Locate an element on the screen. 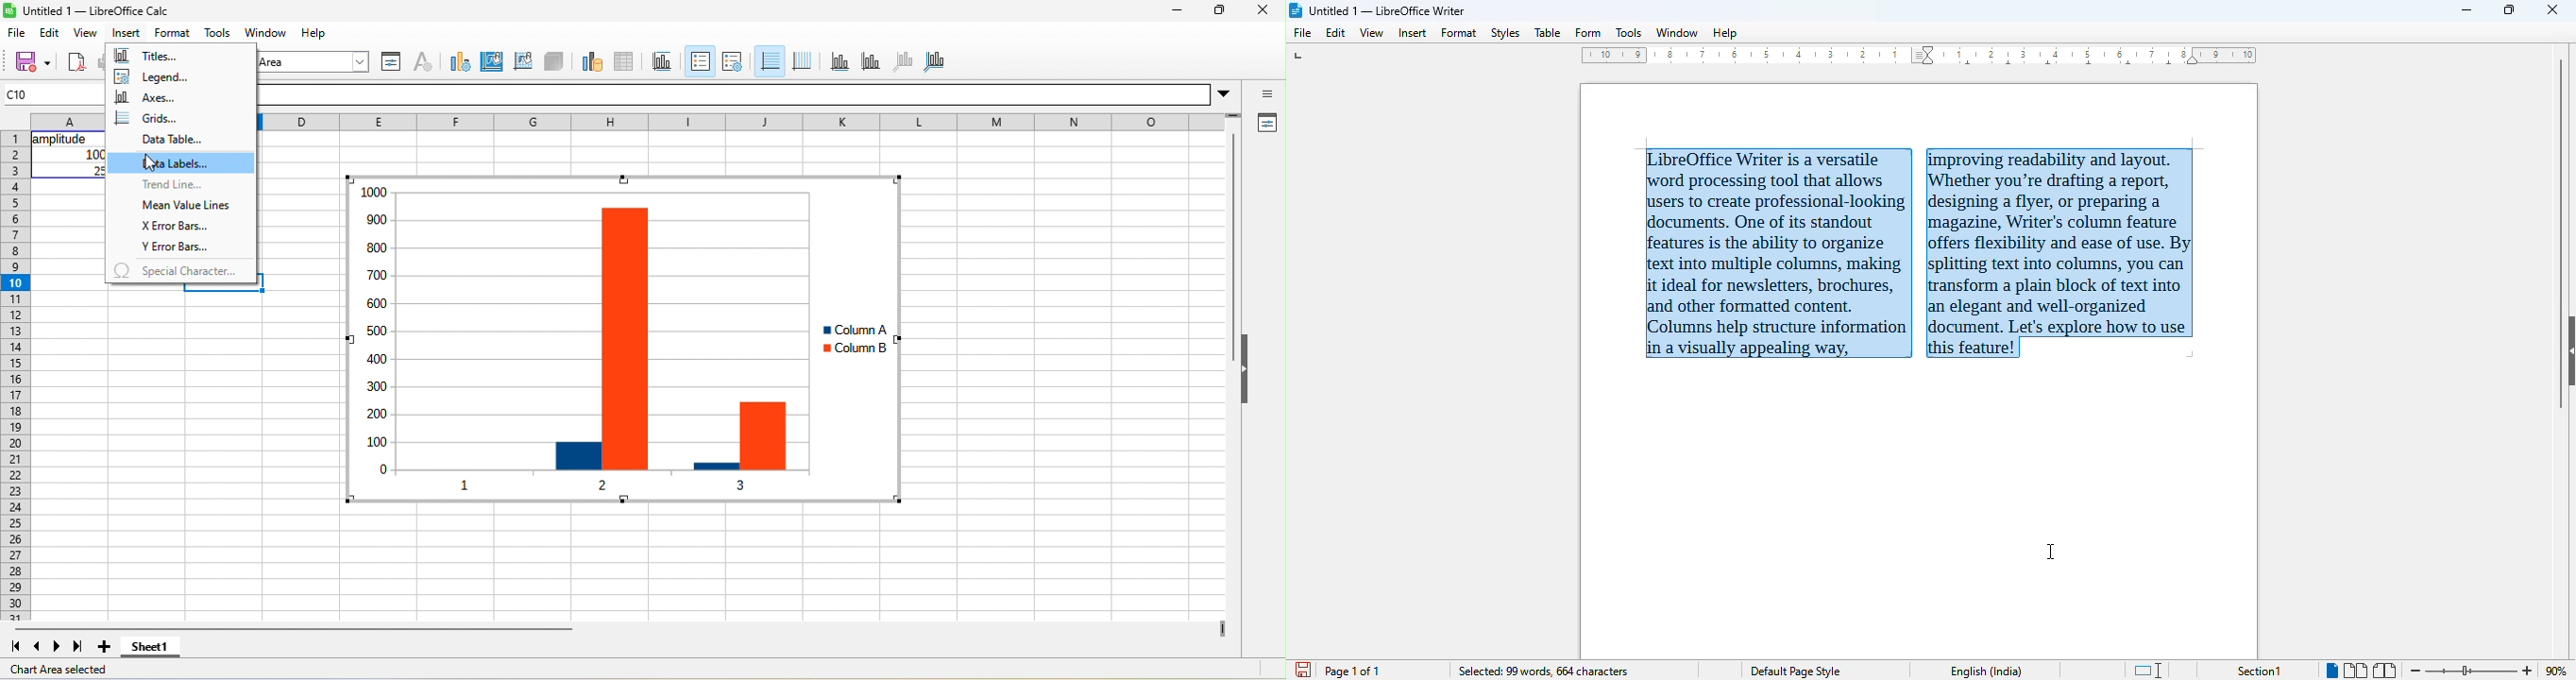 This screenshot has height=700, width=2576. first sheet is located at coordinates (13, 645).